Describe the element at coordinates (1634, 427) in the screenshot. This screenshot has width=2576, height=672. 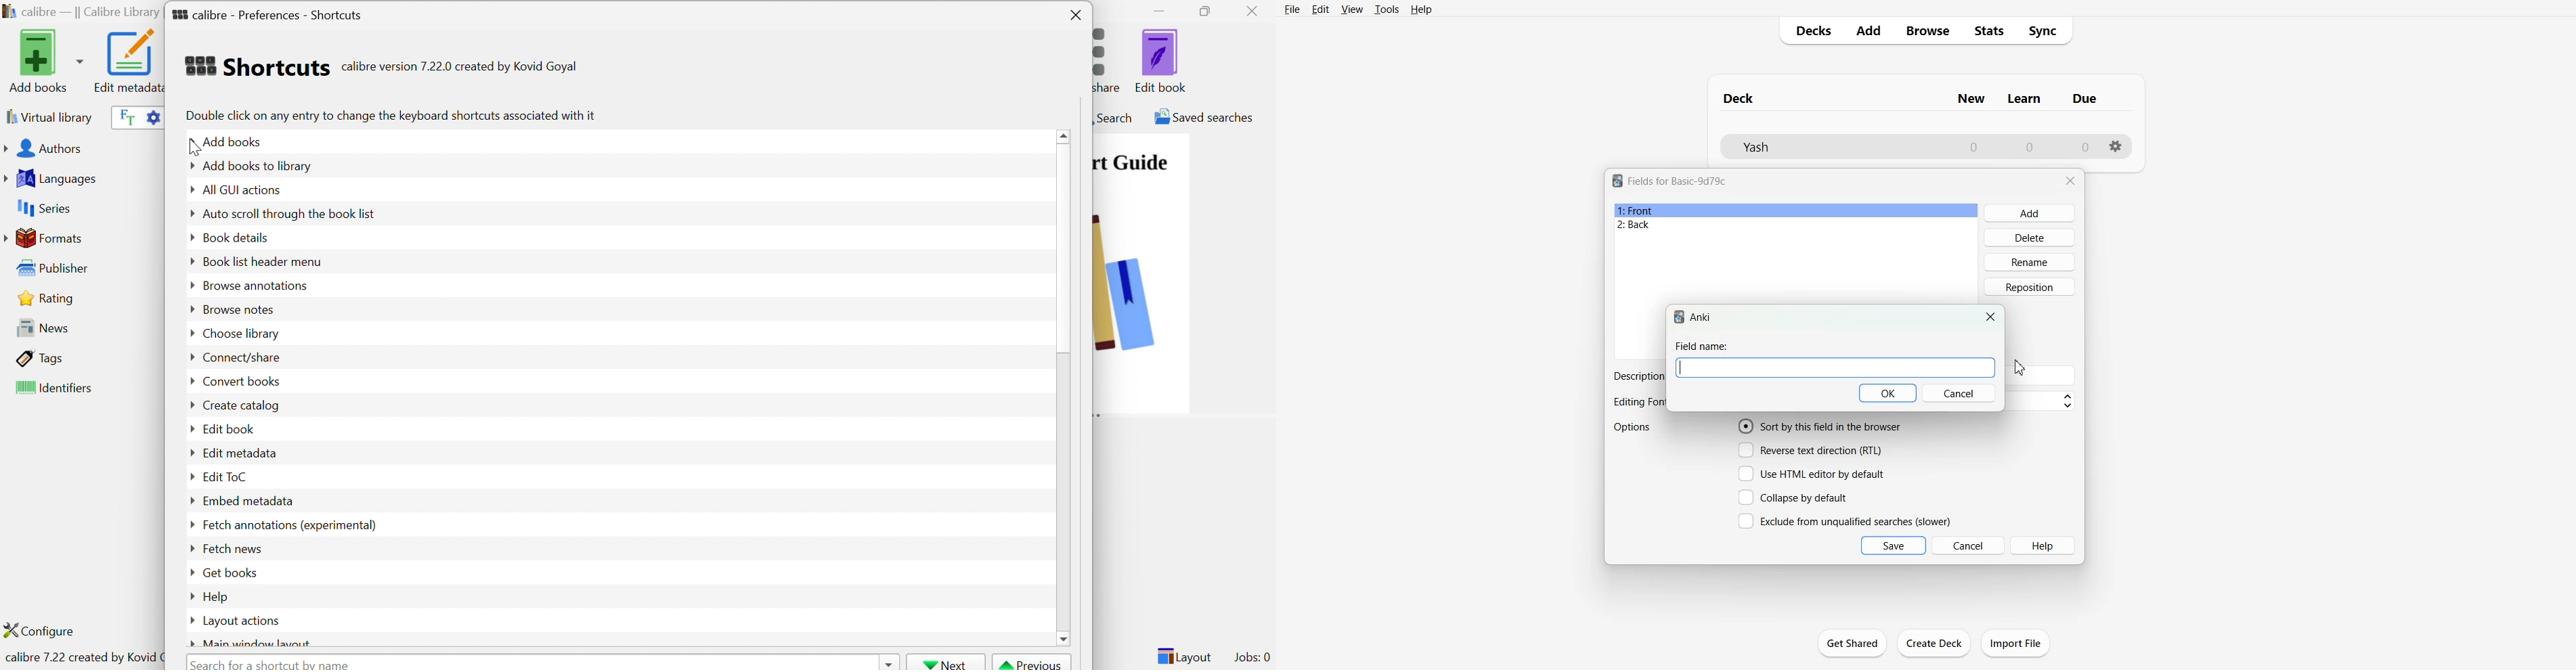
I see `Options` at that location.